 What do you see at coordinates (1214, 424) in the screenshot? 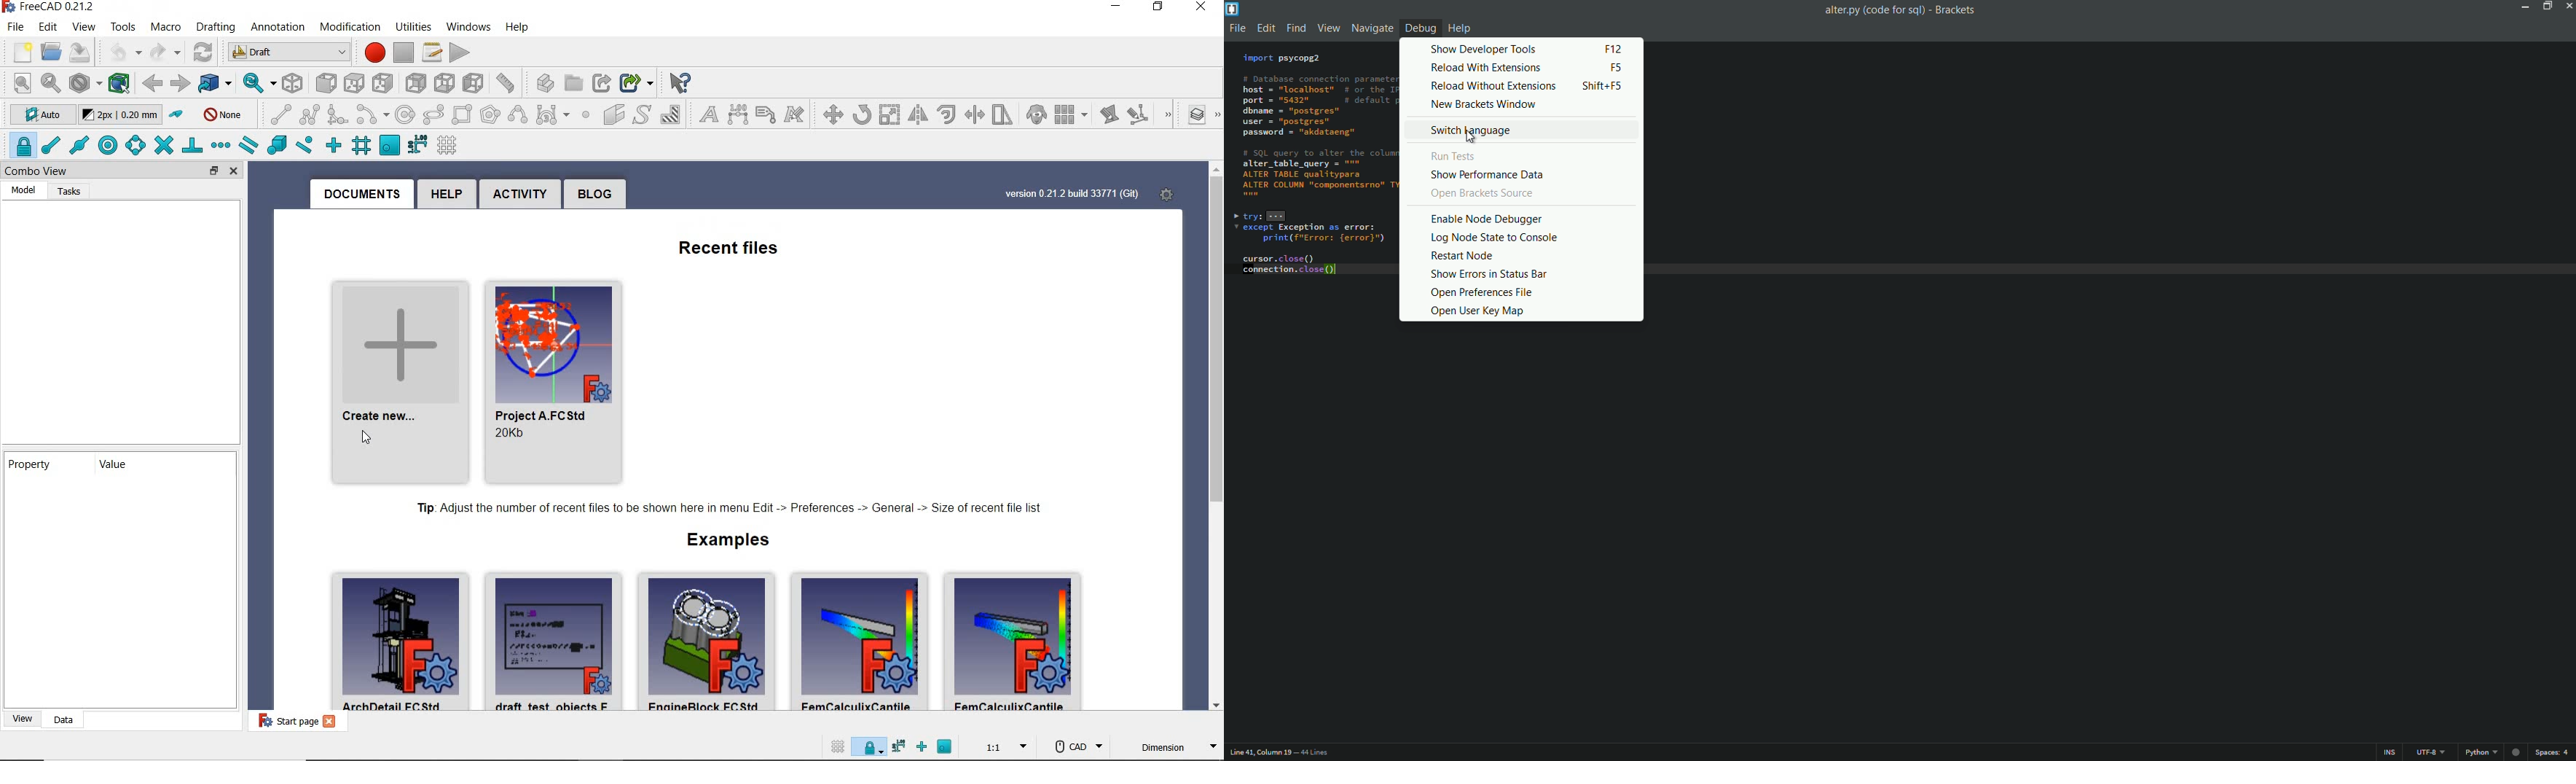
I see `scrollbar` at bounding box center [1214, 424].